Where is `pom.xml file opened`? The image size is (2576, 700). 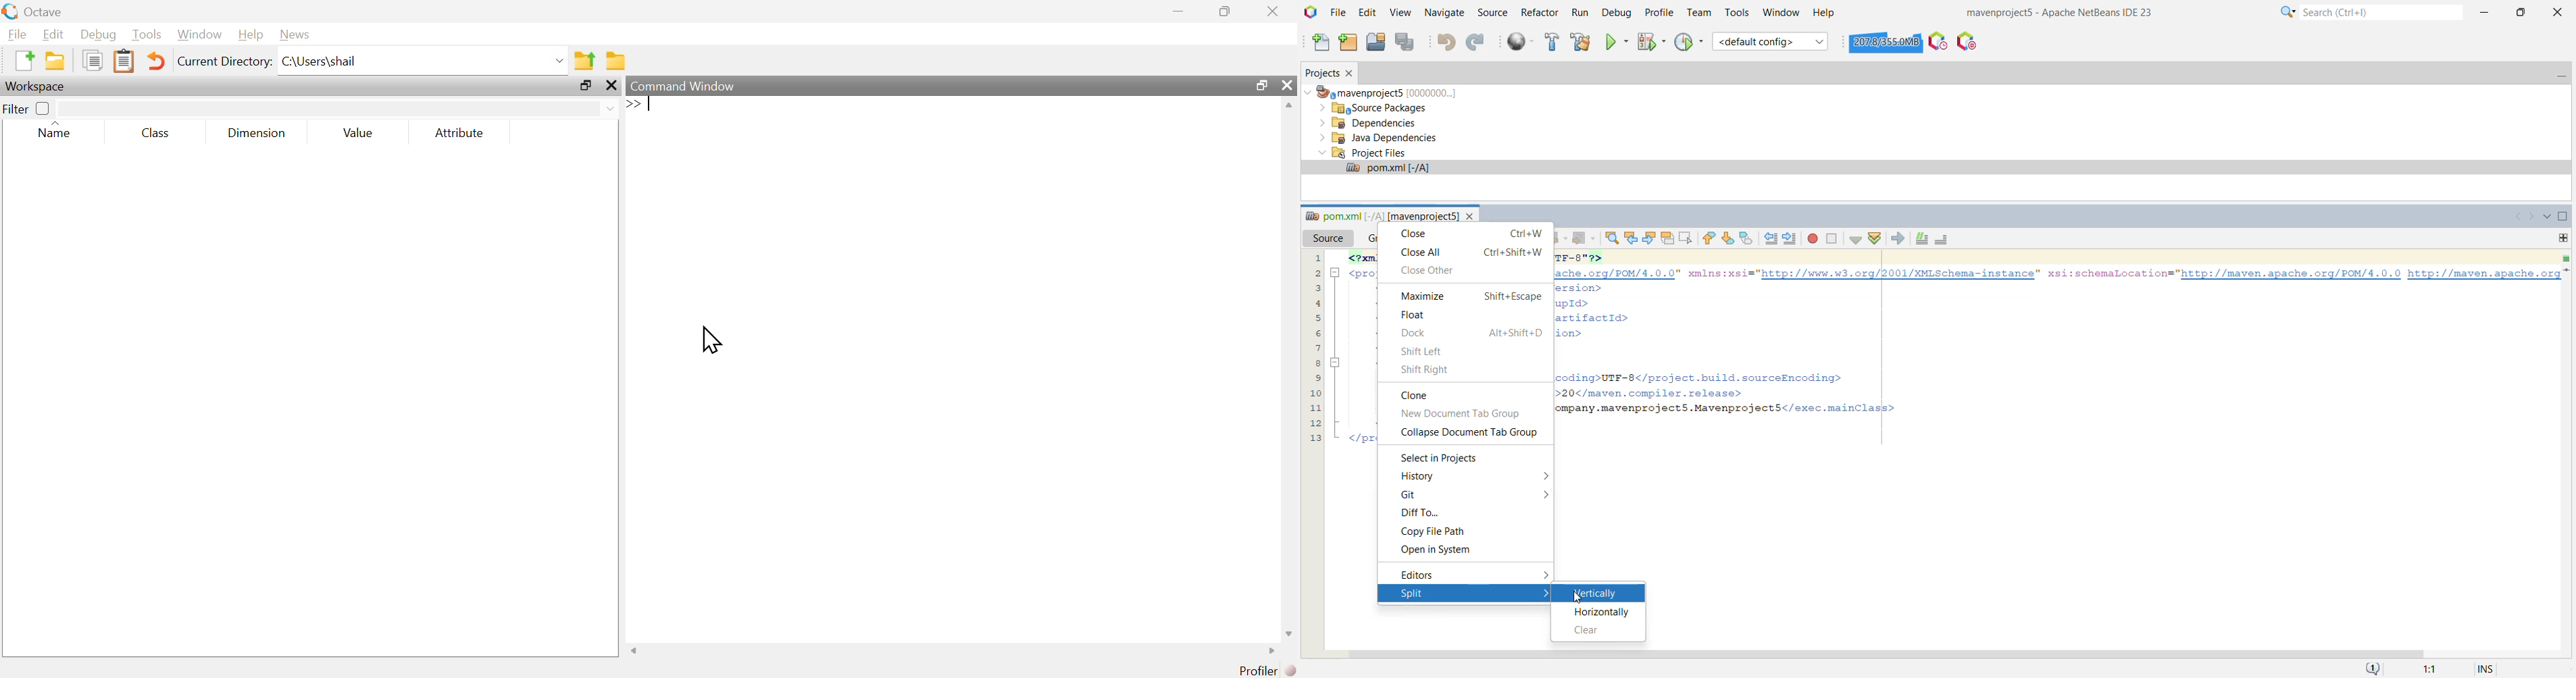 pom.xml file opened is located at coordinates (1935, 169).